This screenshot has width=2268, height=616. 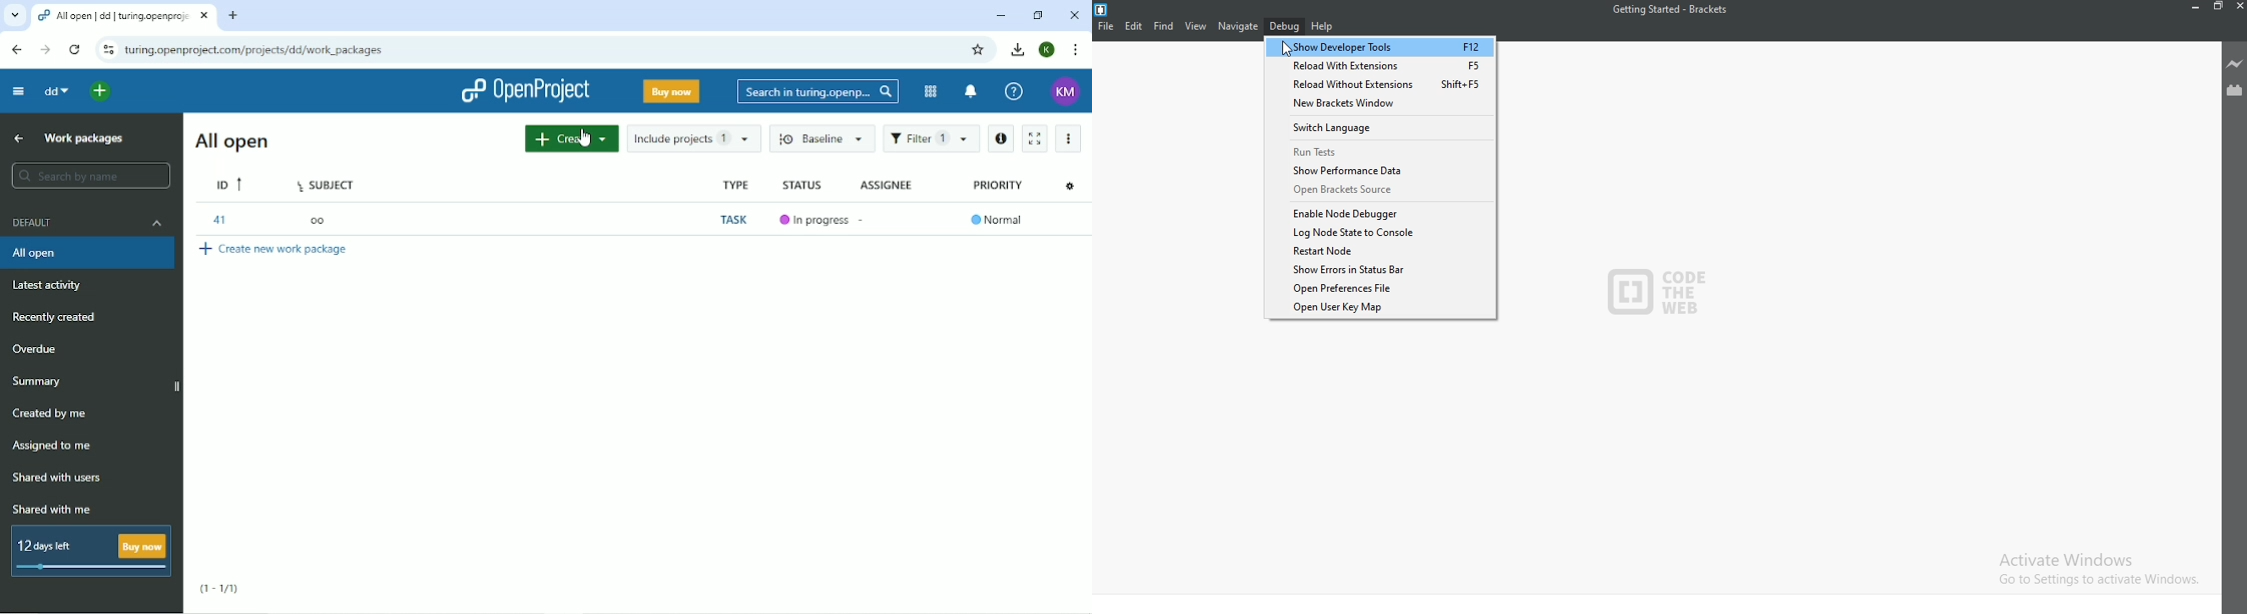 What do you see at coordinates (997, 184) in the screenshot?
I see `Priority` at bounding box center [997, 184].